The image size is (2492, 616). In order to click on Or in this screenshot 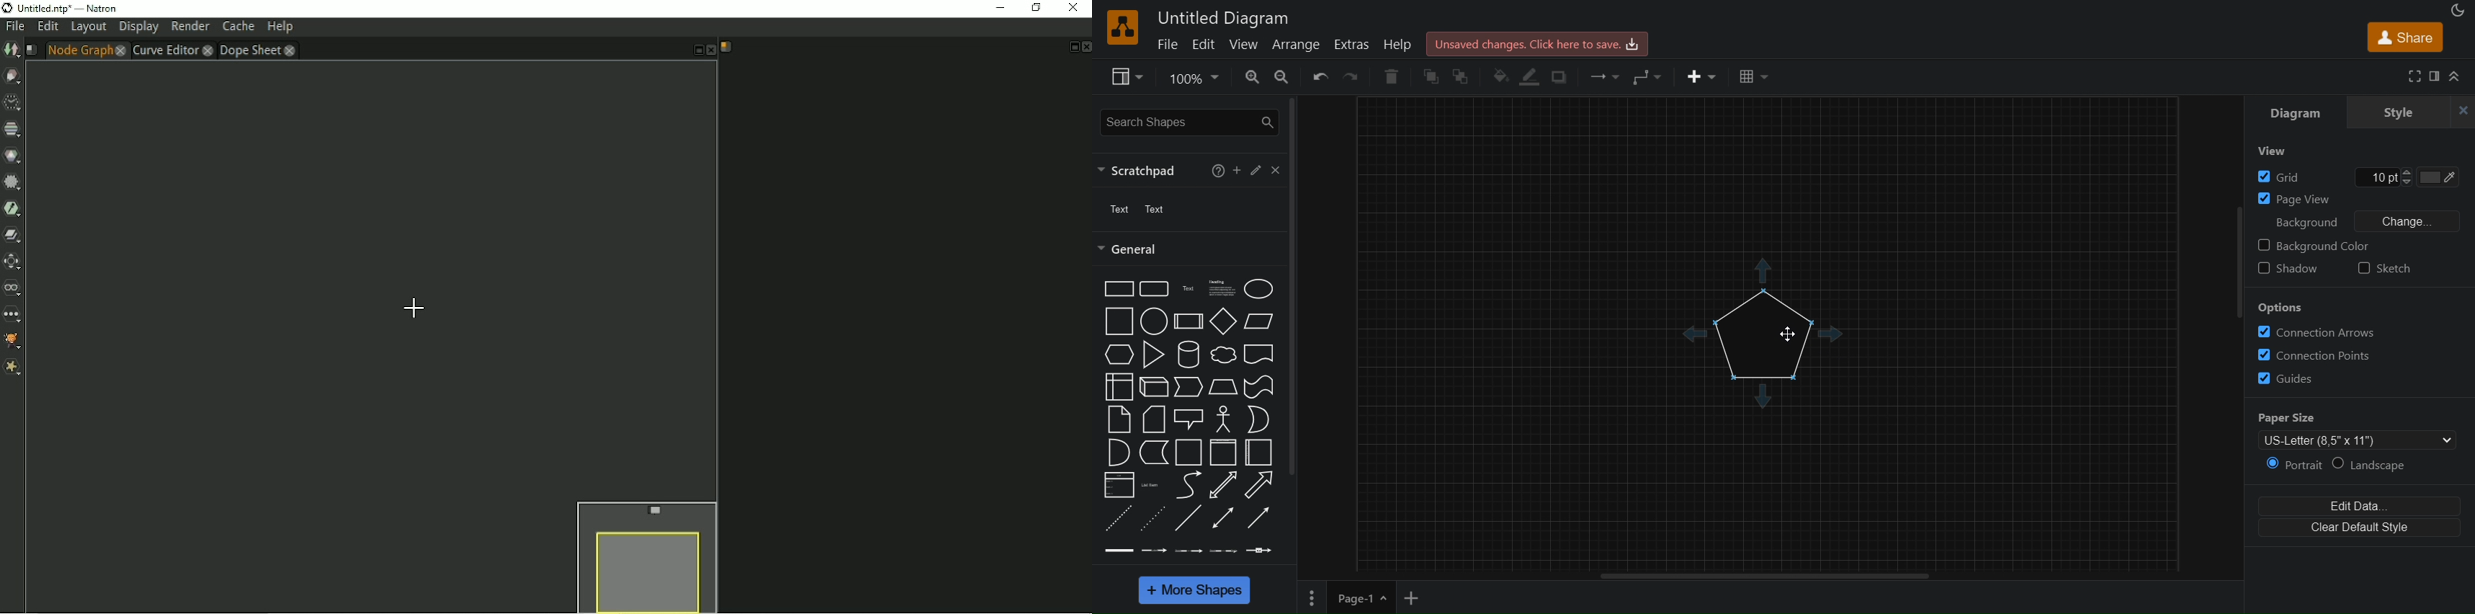, I will do `click(1258, 419)`.